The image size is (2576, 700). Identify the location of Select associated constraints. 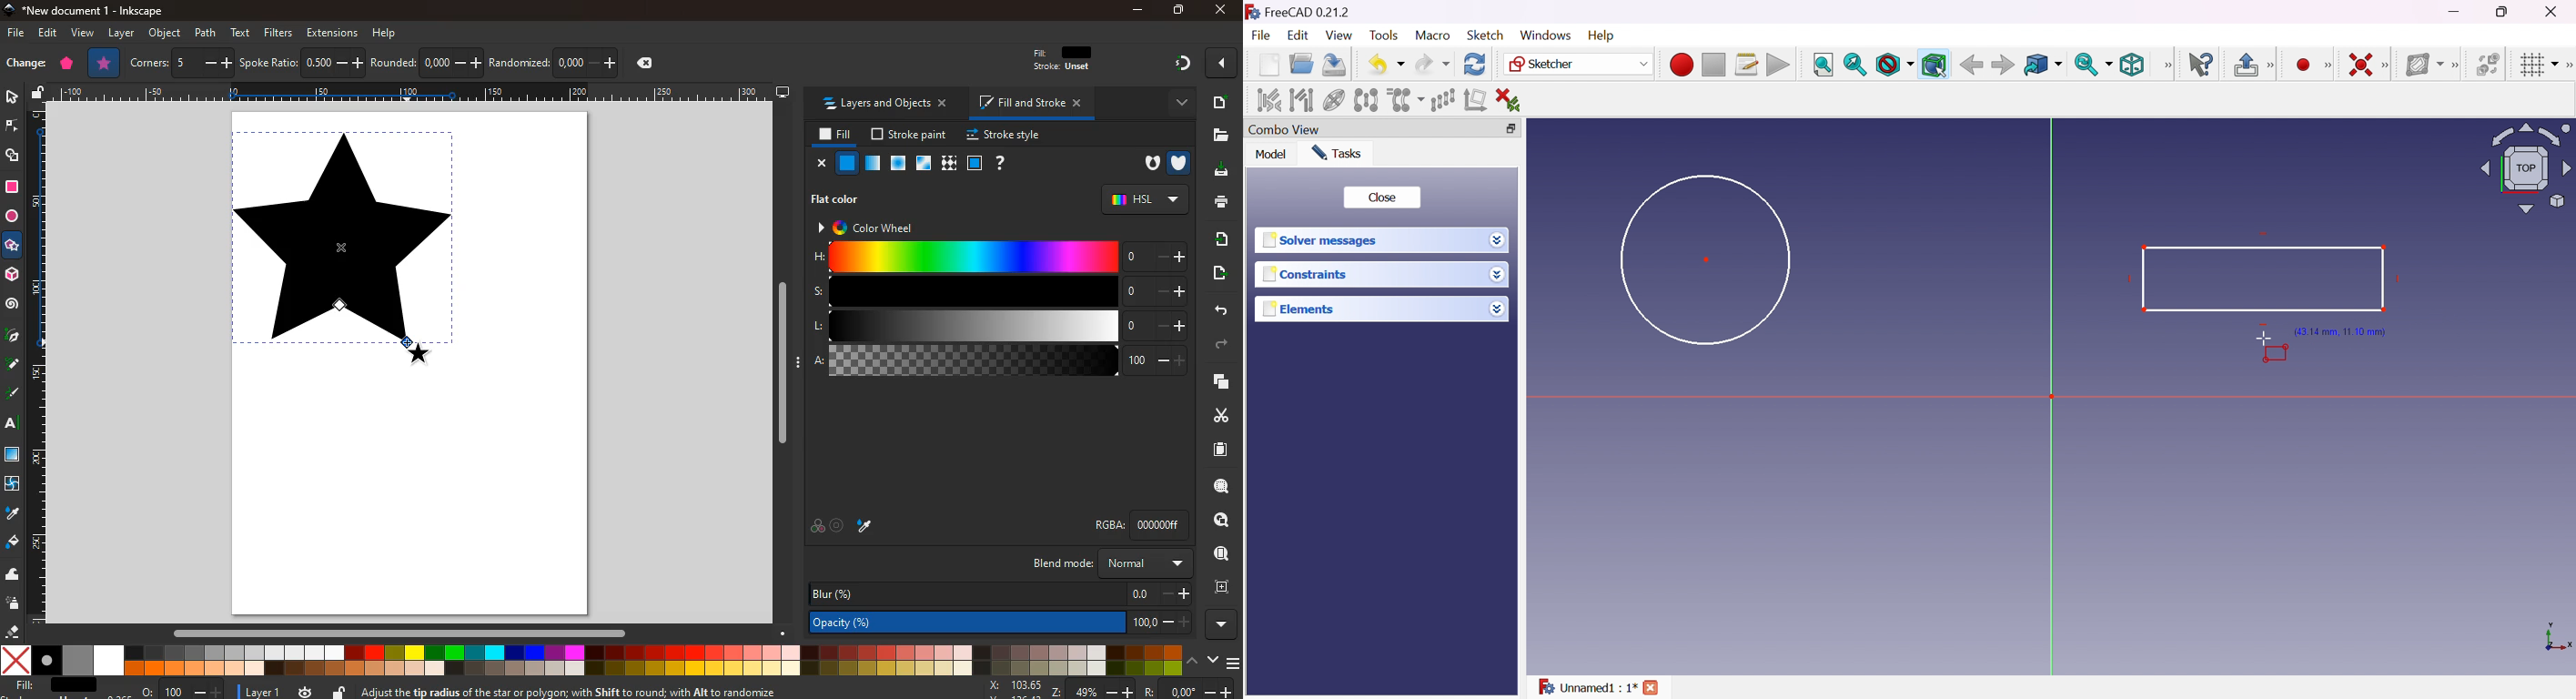
(1267, 100).